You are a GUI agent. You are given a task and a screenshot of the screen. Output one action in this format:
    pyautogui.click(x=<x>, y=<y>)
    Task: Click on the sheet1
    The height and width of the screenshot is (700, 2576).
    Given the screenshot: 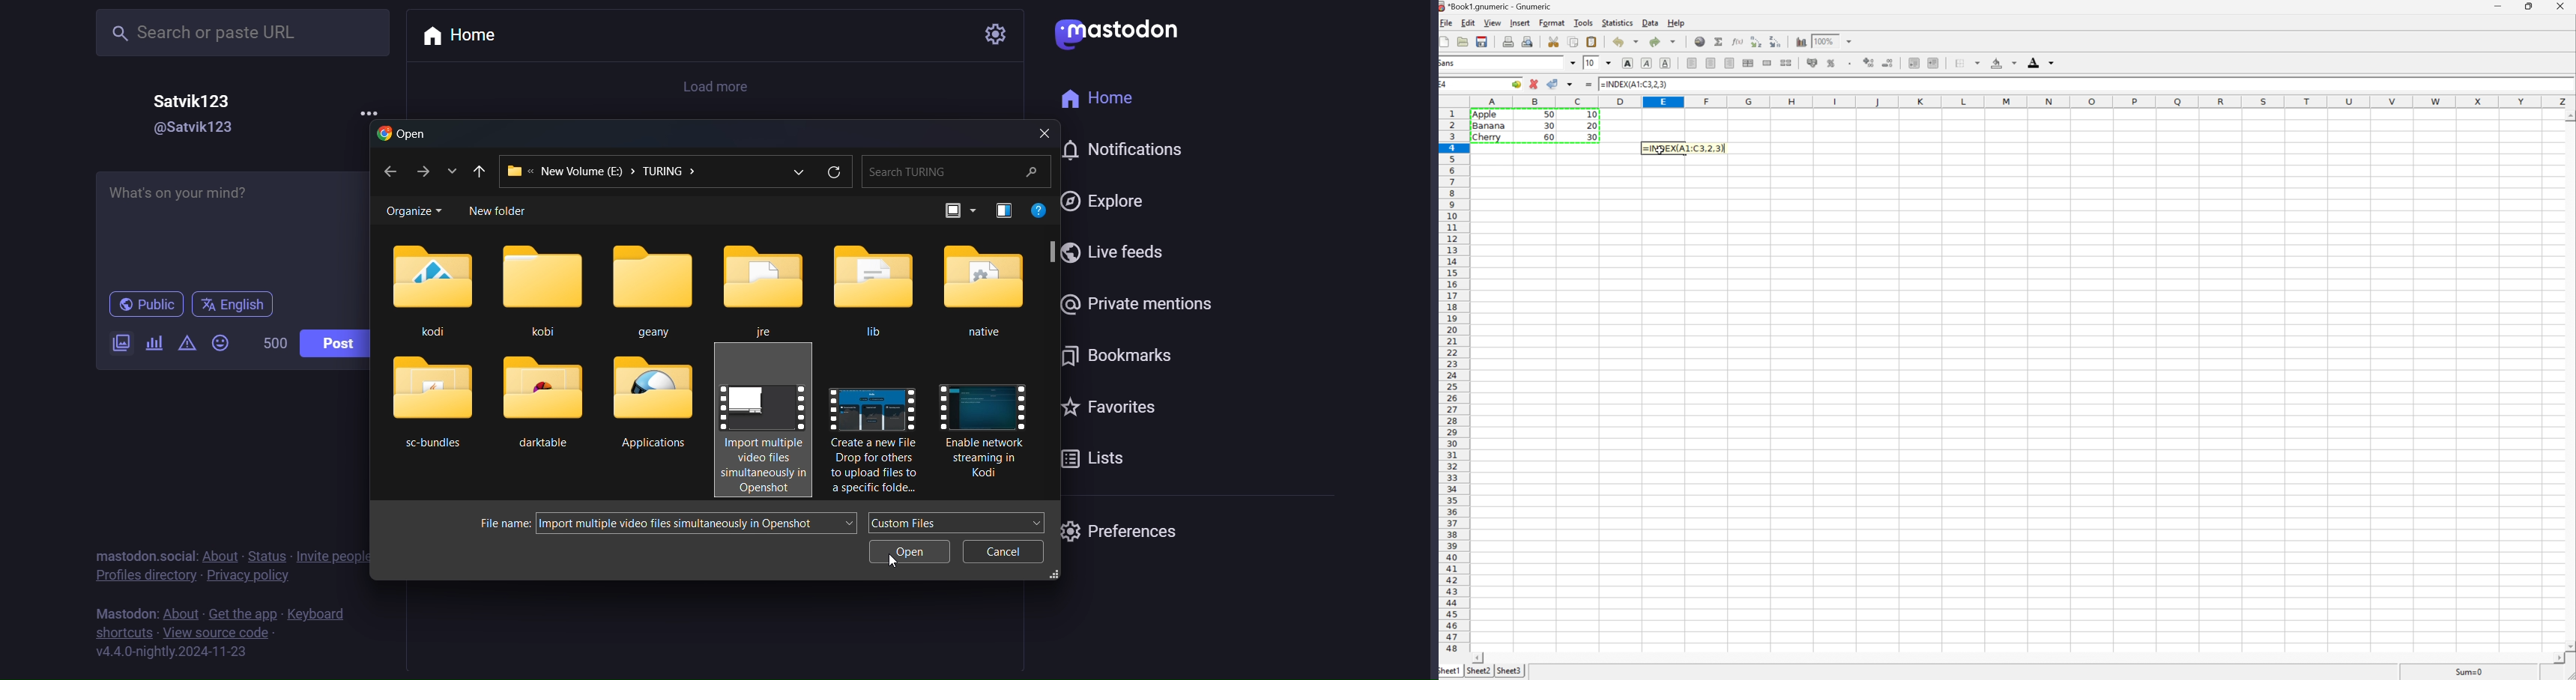 What is the action you would take?
    pyautogui.click(x=1449, y=672)
    